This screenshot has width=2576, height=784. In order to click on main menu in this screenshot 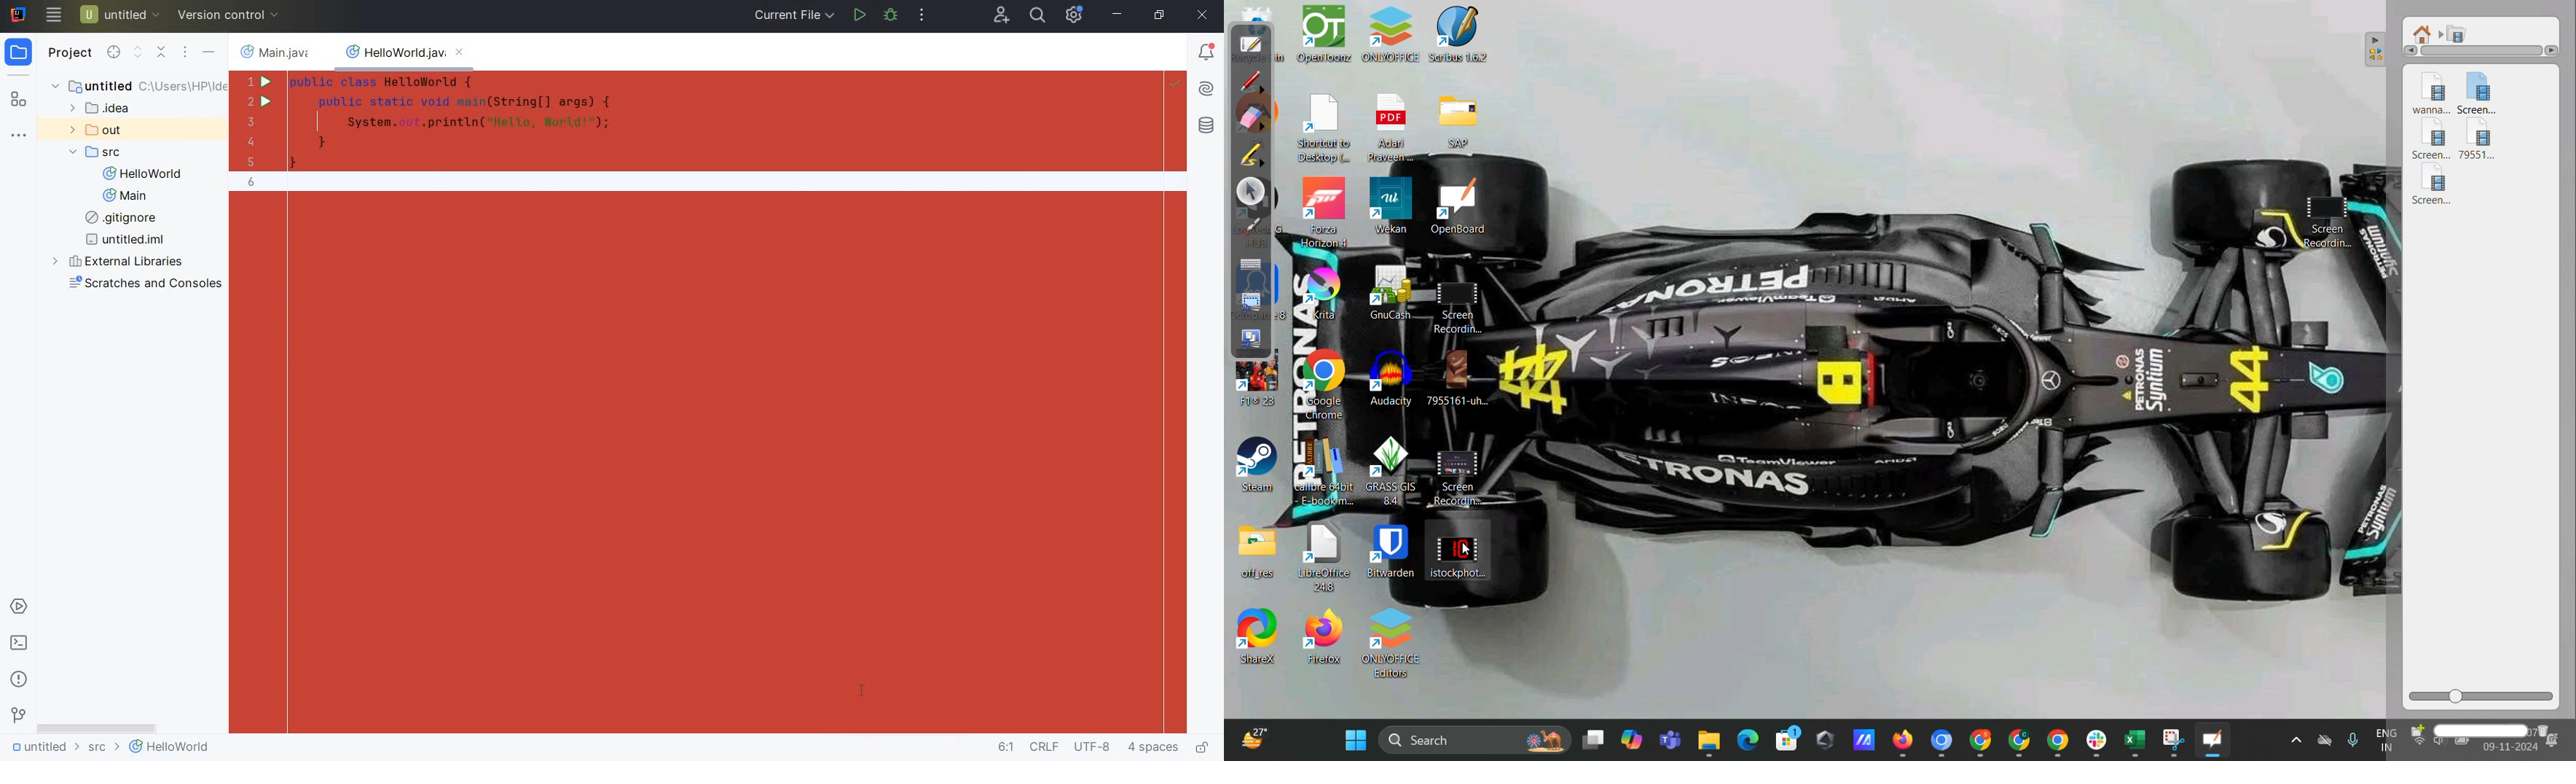, I will do `click(124, 55)`.